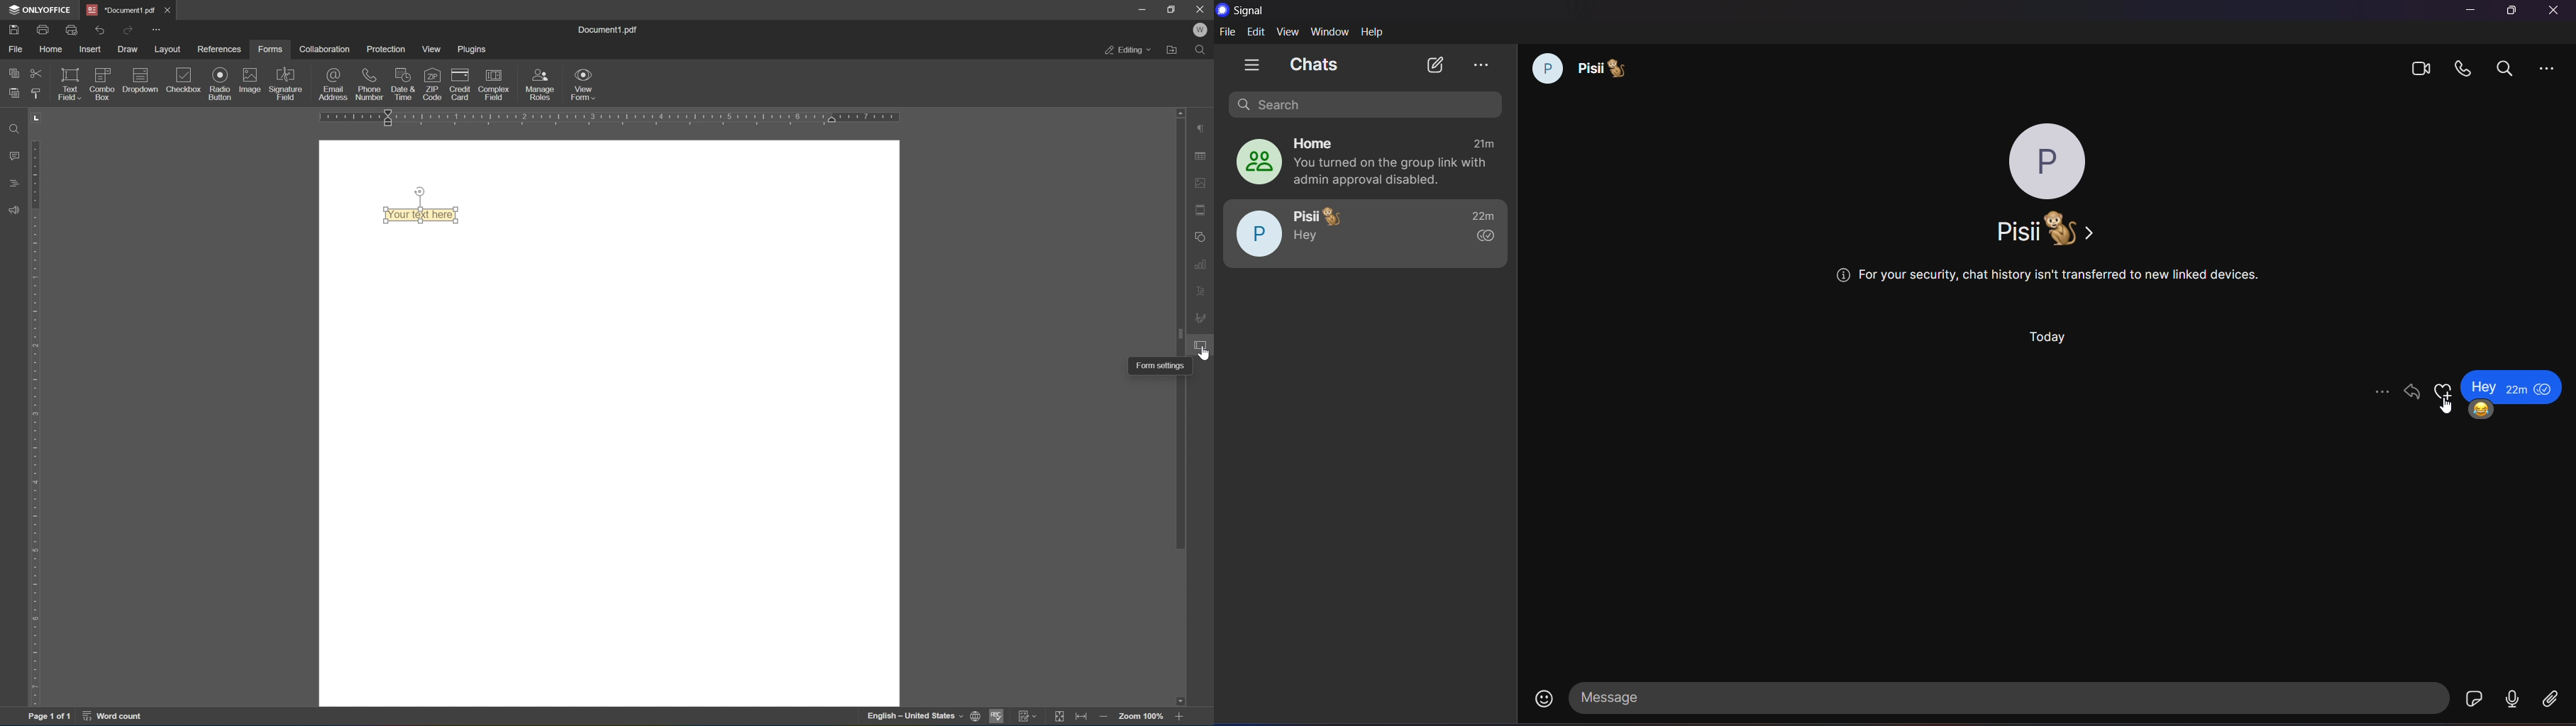  Describe the element at coordinates (2552, 701) in the screenshot. I see `file share` at that location.